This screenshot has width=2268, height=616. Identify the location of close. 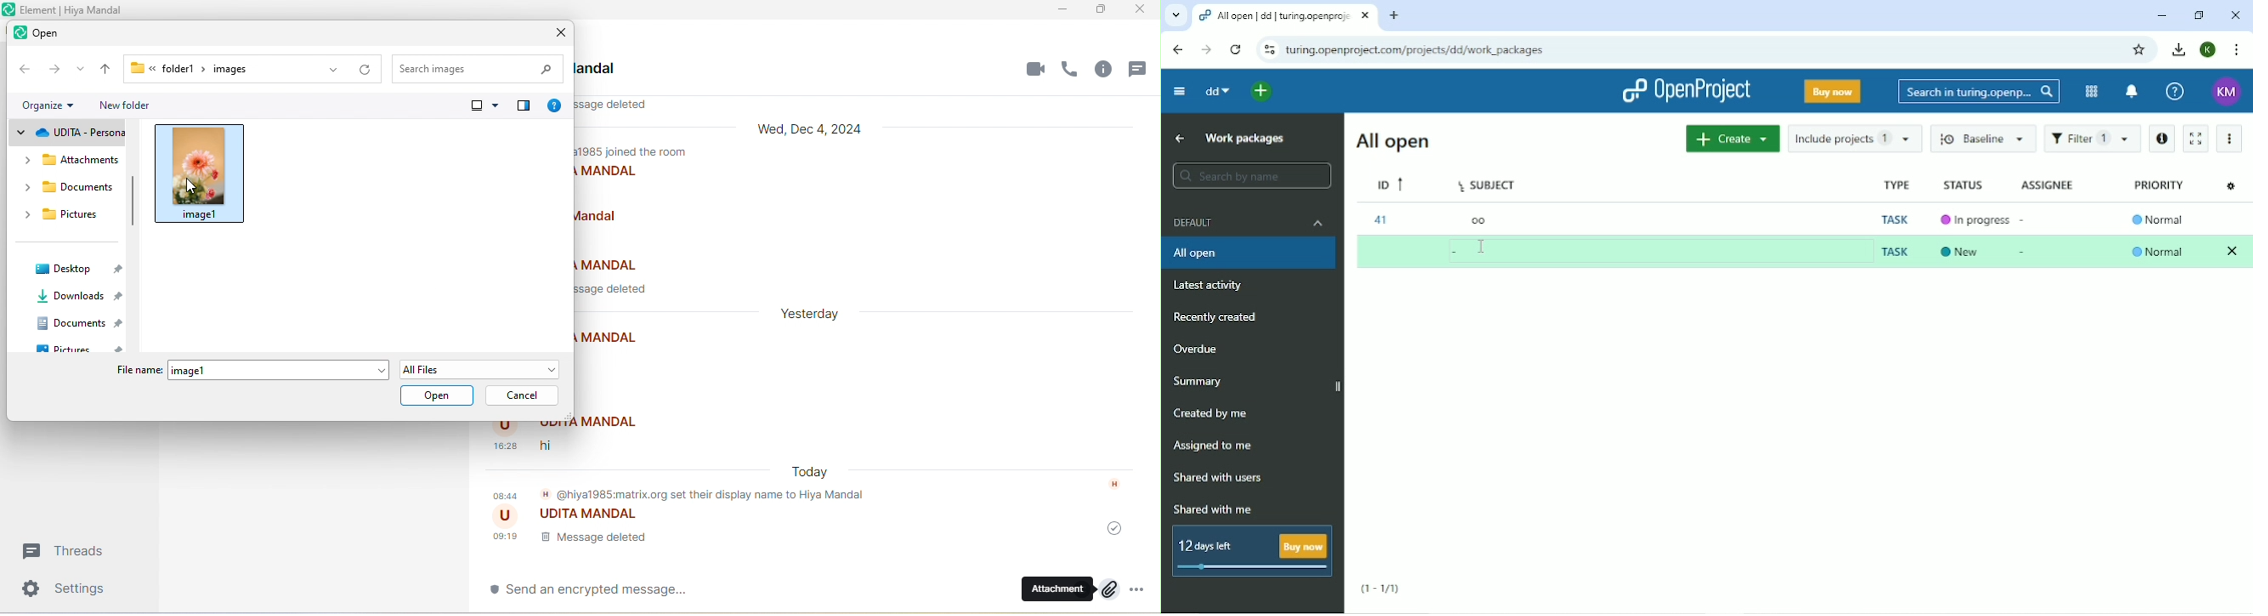
(1146, 9).